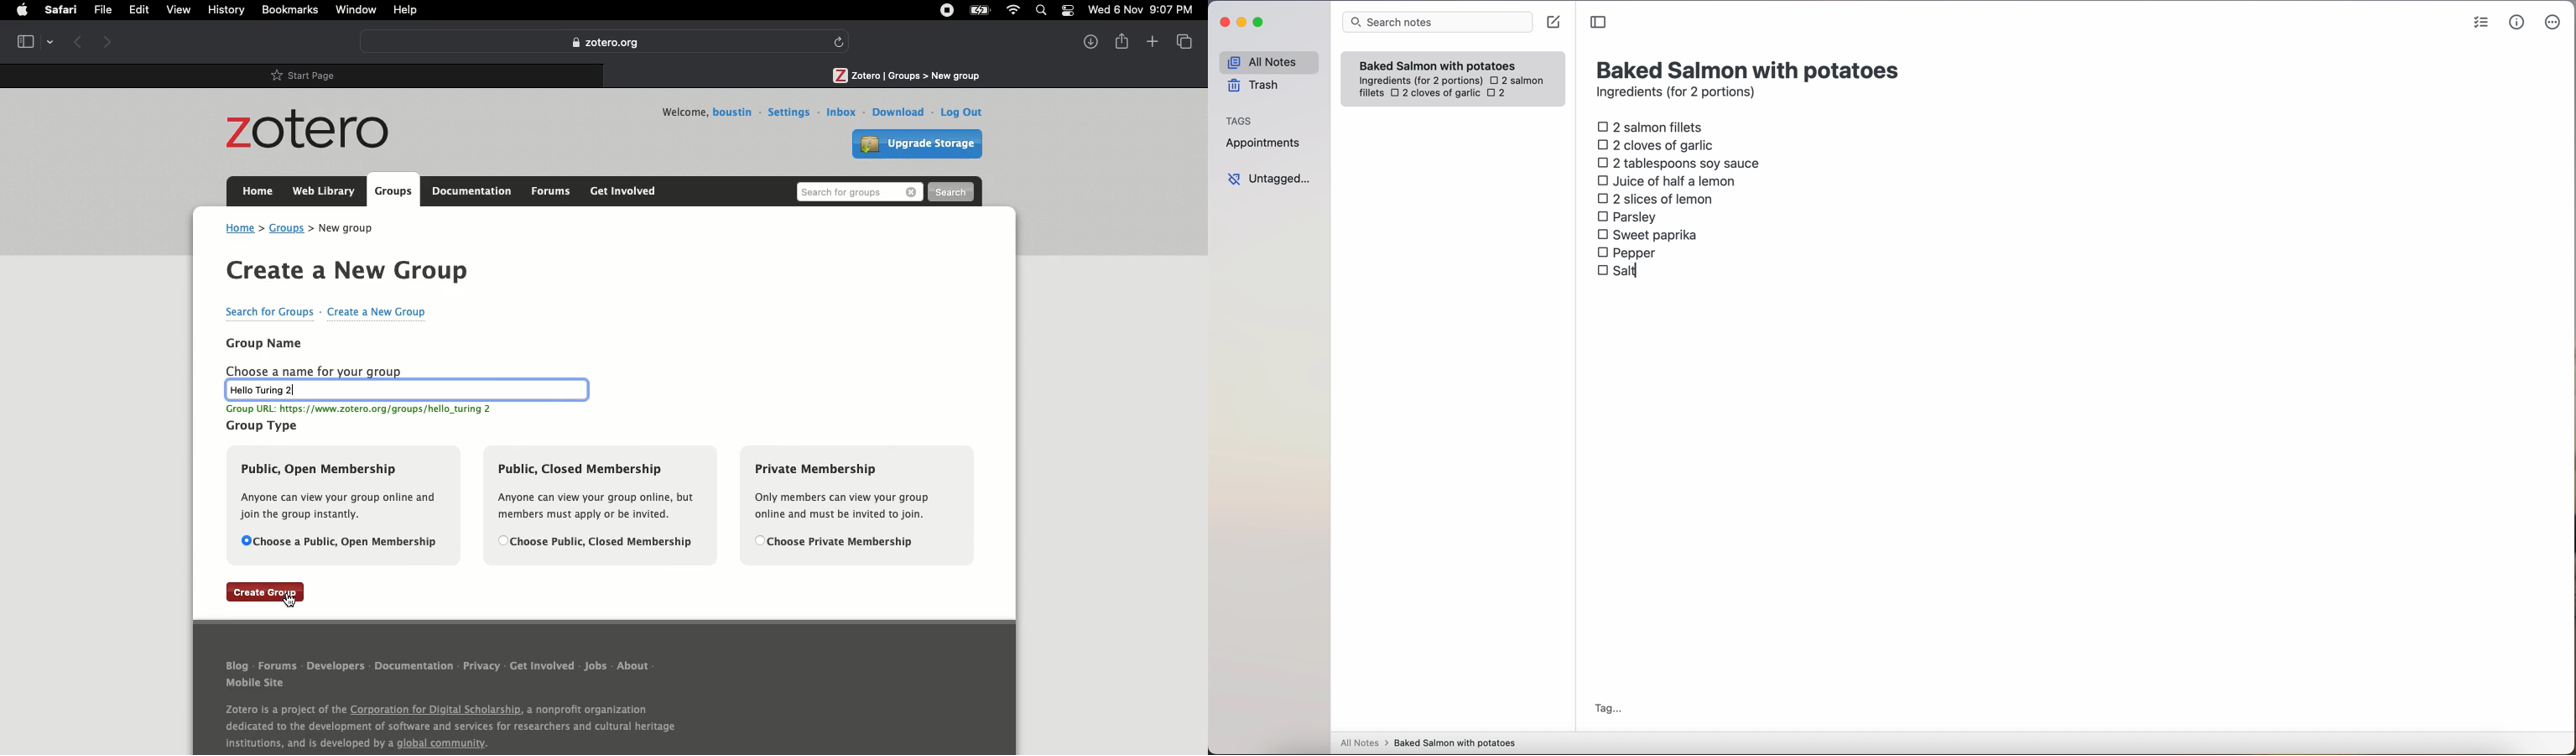 The image size is (2576, 756). I want to click on Forums, so click(550, 190).